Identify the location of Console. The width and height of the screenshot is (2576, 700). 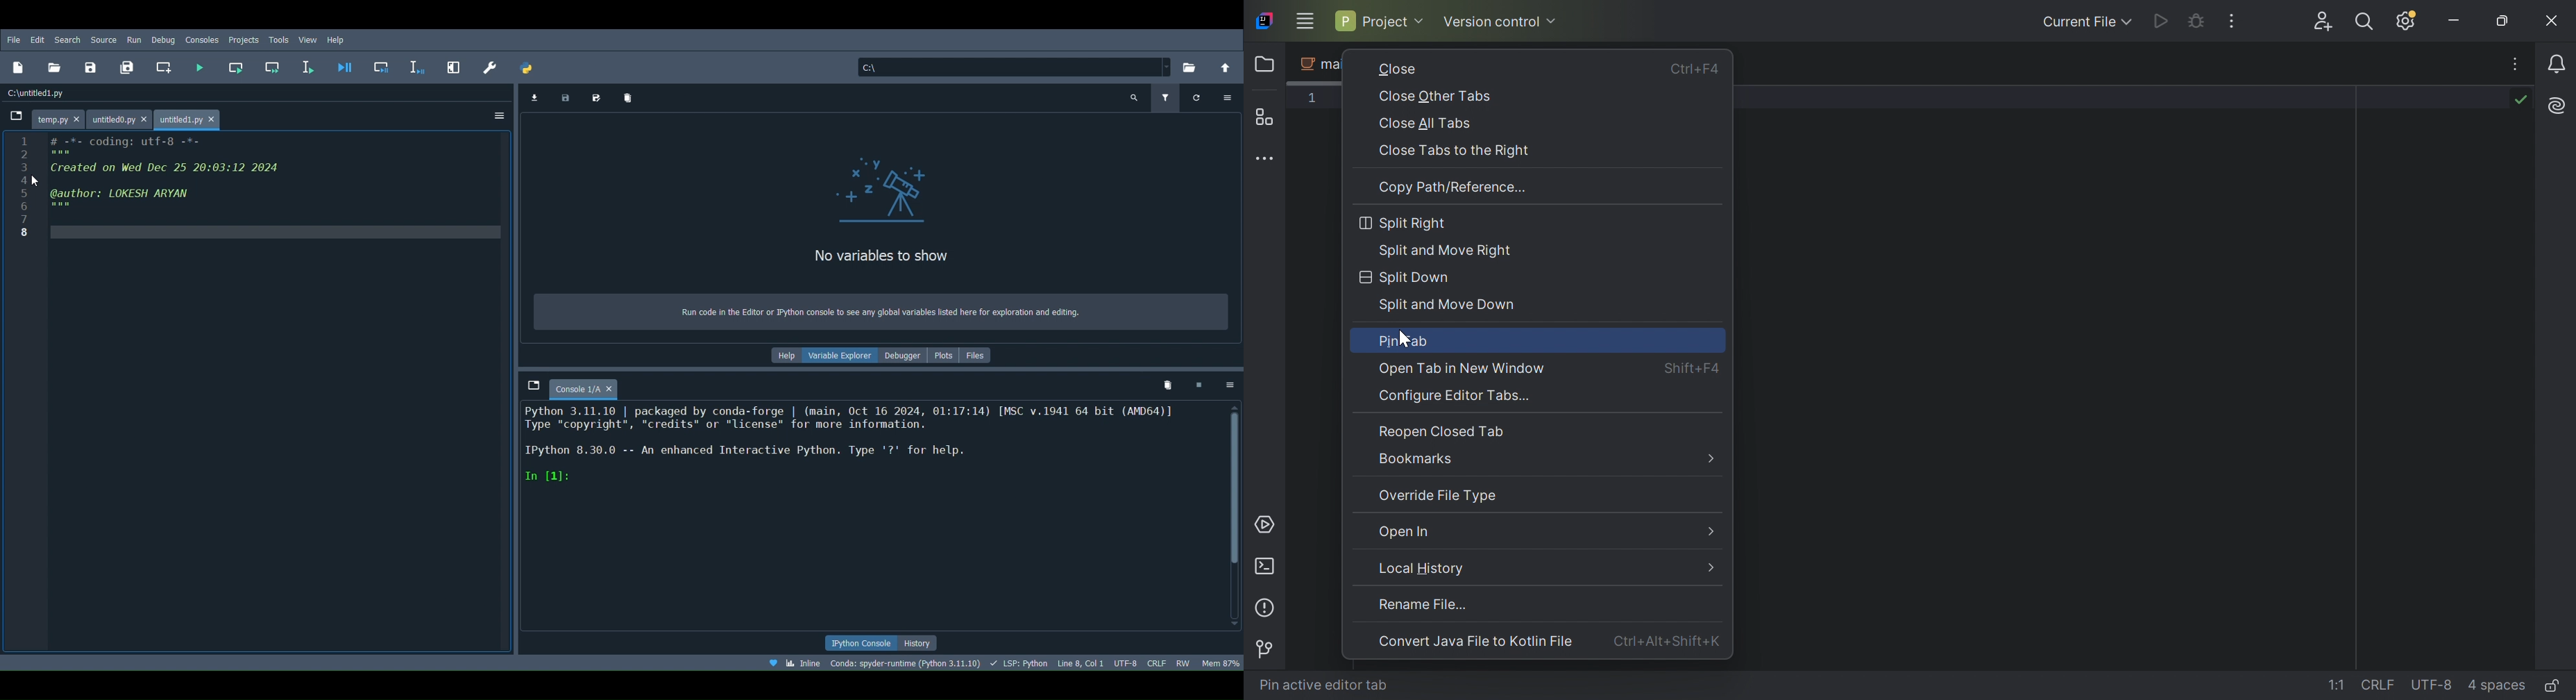
(871, 518).